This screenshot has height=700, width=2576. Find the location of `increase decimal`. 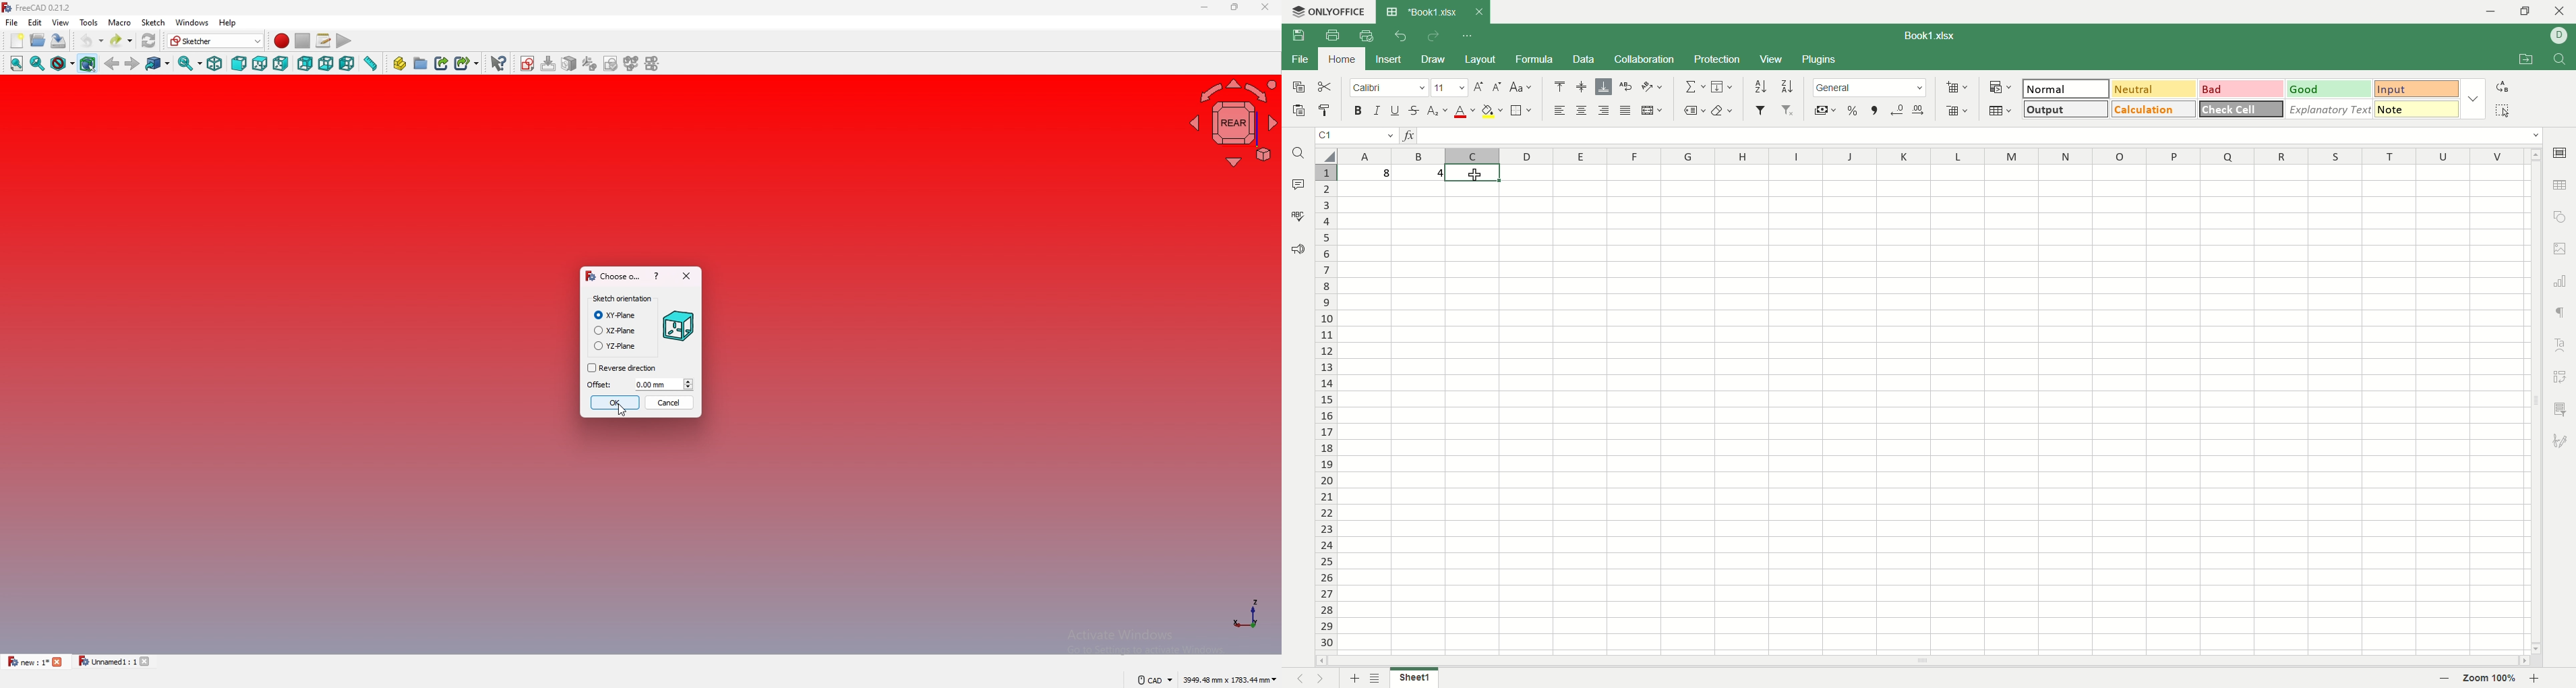

increase decimal is located at coordinates (1920, 110).